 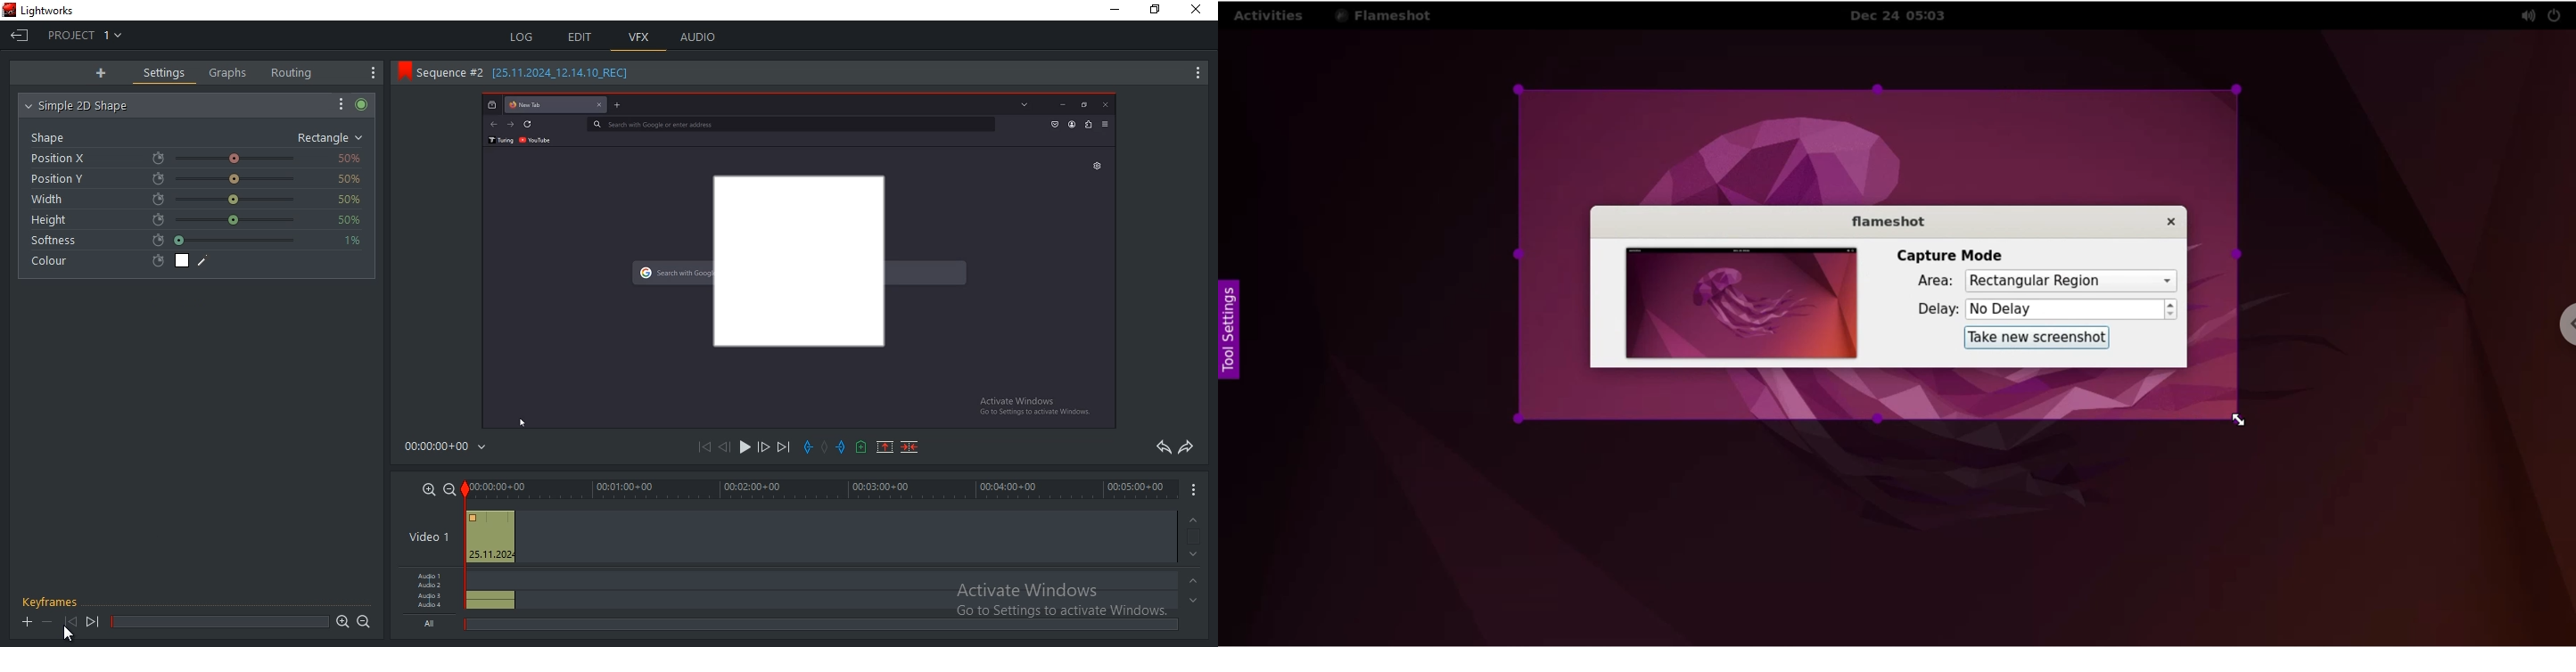 What do you see at coordinates (195, 201) in the screenshot?
I see `width ` at bounding box center [195, 201].